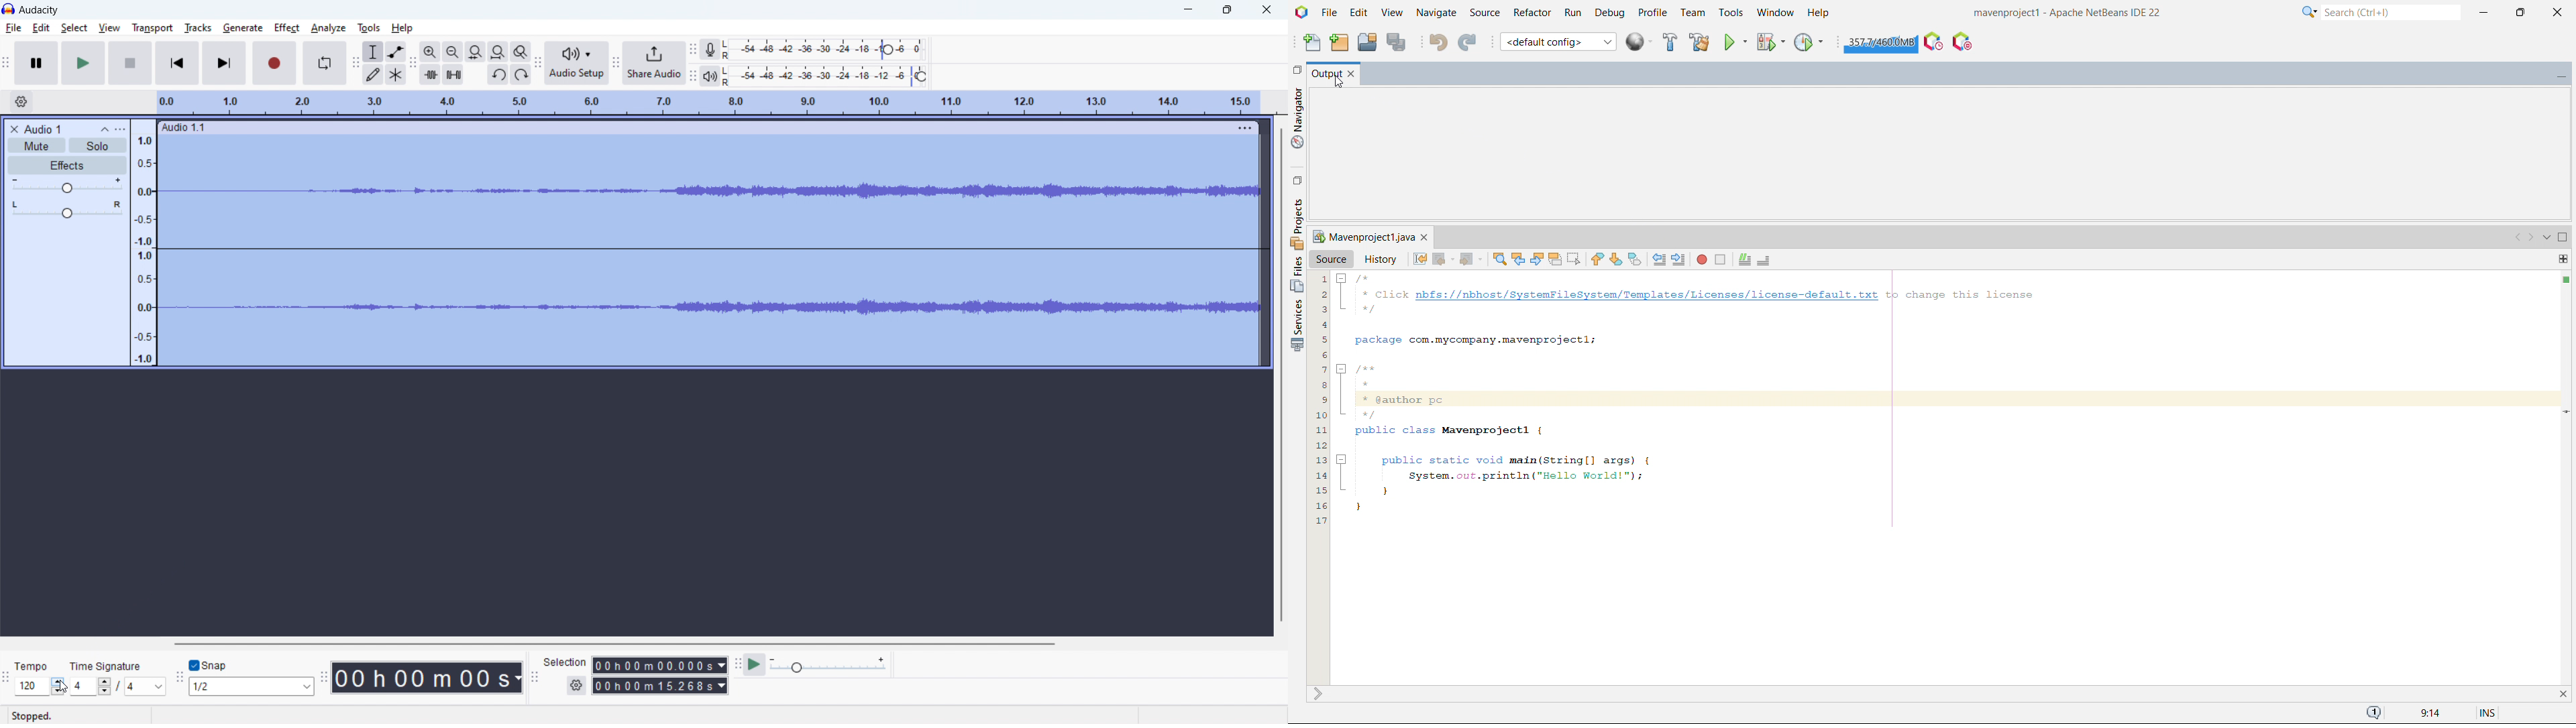 Image resolution: width=2576 pixels, height=728 pixels. Describe the element at coordinates (32, 664) in the screenshot. I see `Tempo` at that location.